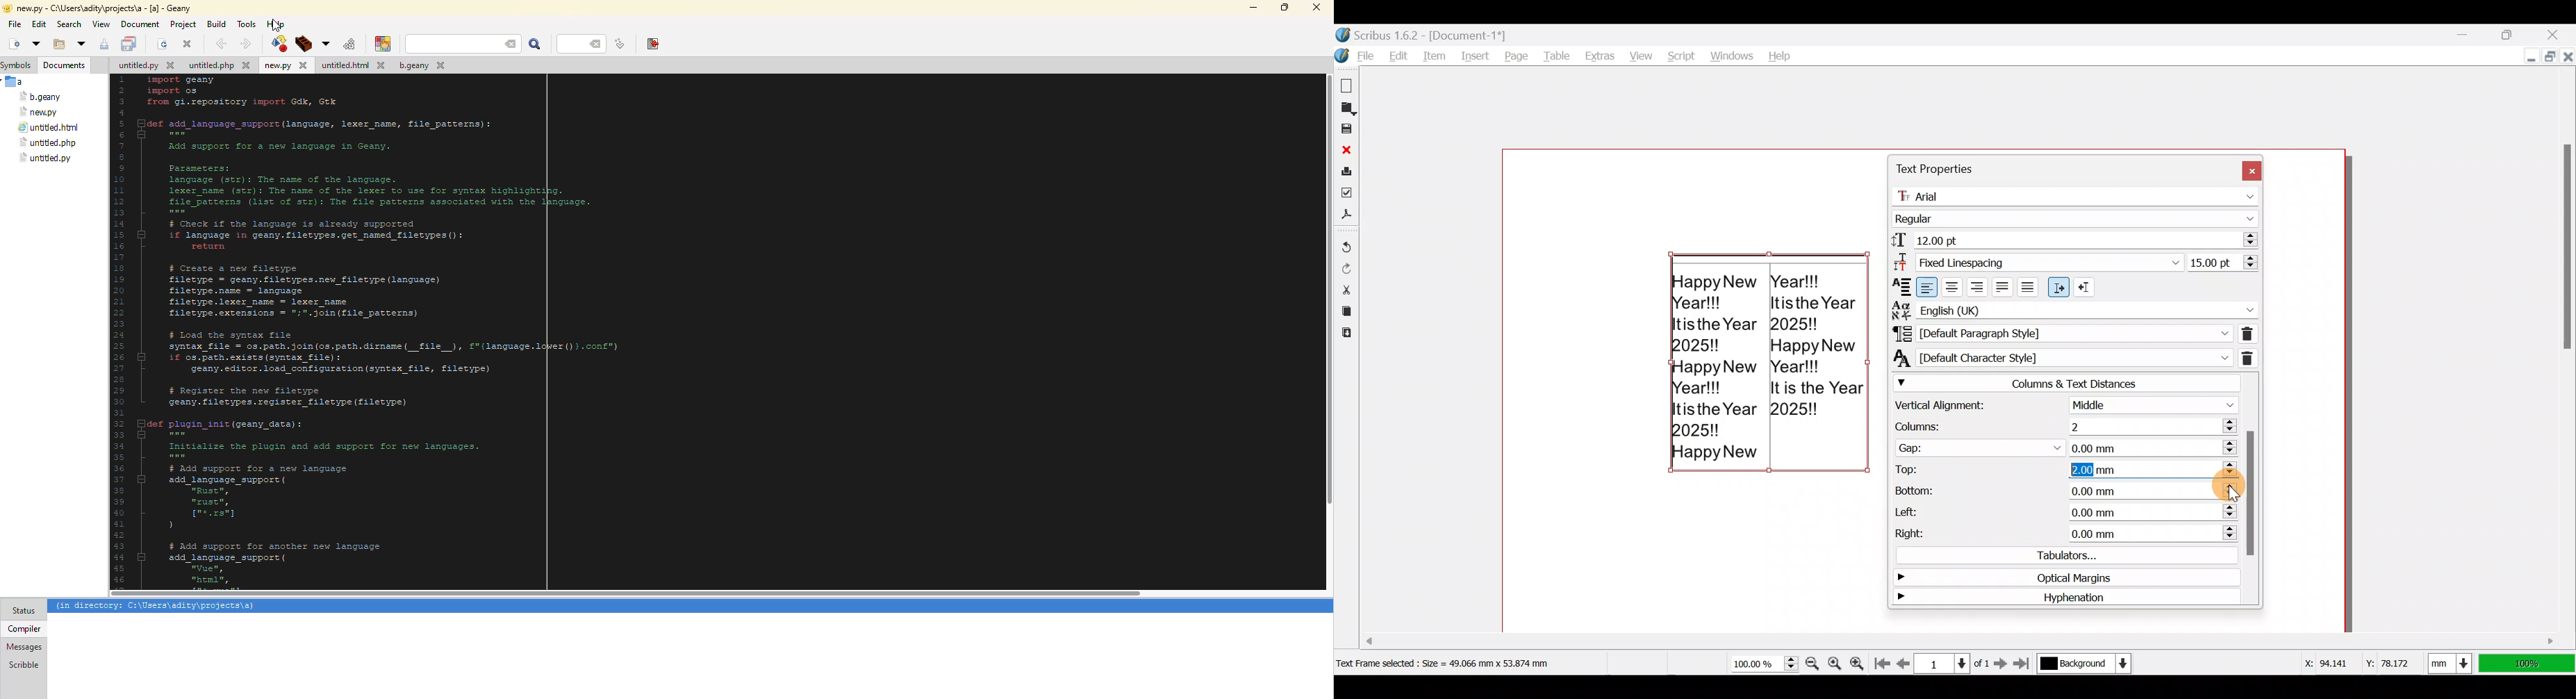 The image size is (2576, 700). Describe the element at coordinates (69, 24) in the screenshot. I see `search` at that location.